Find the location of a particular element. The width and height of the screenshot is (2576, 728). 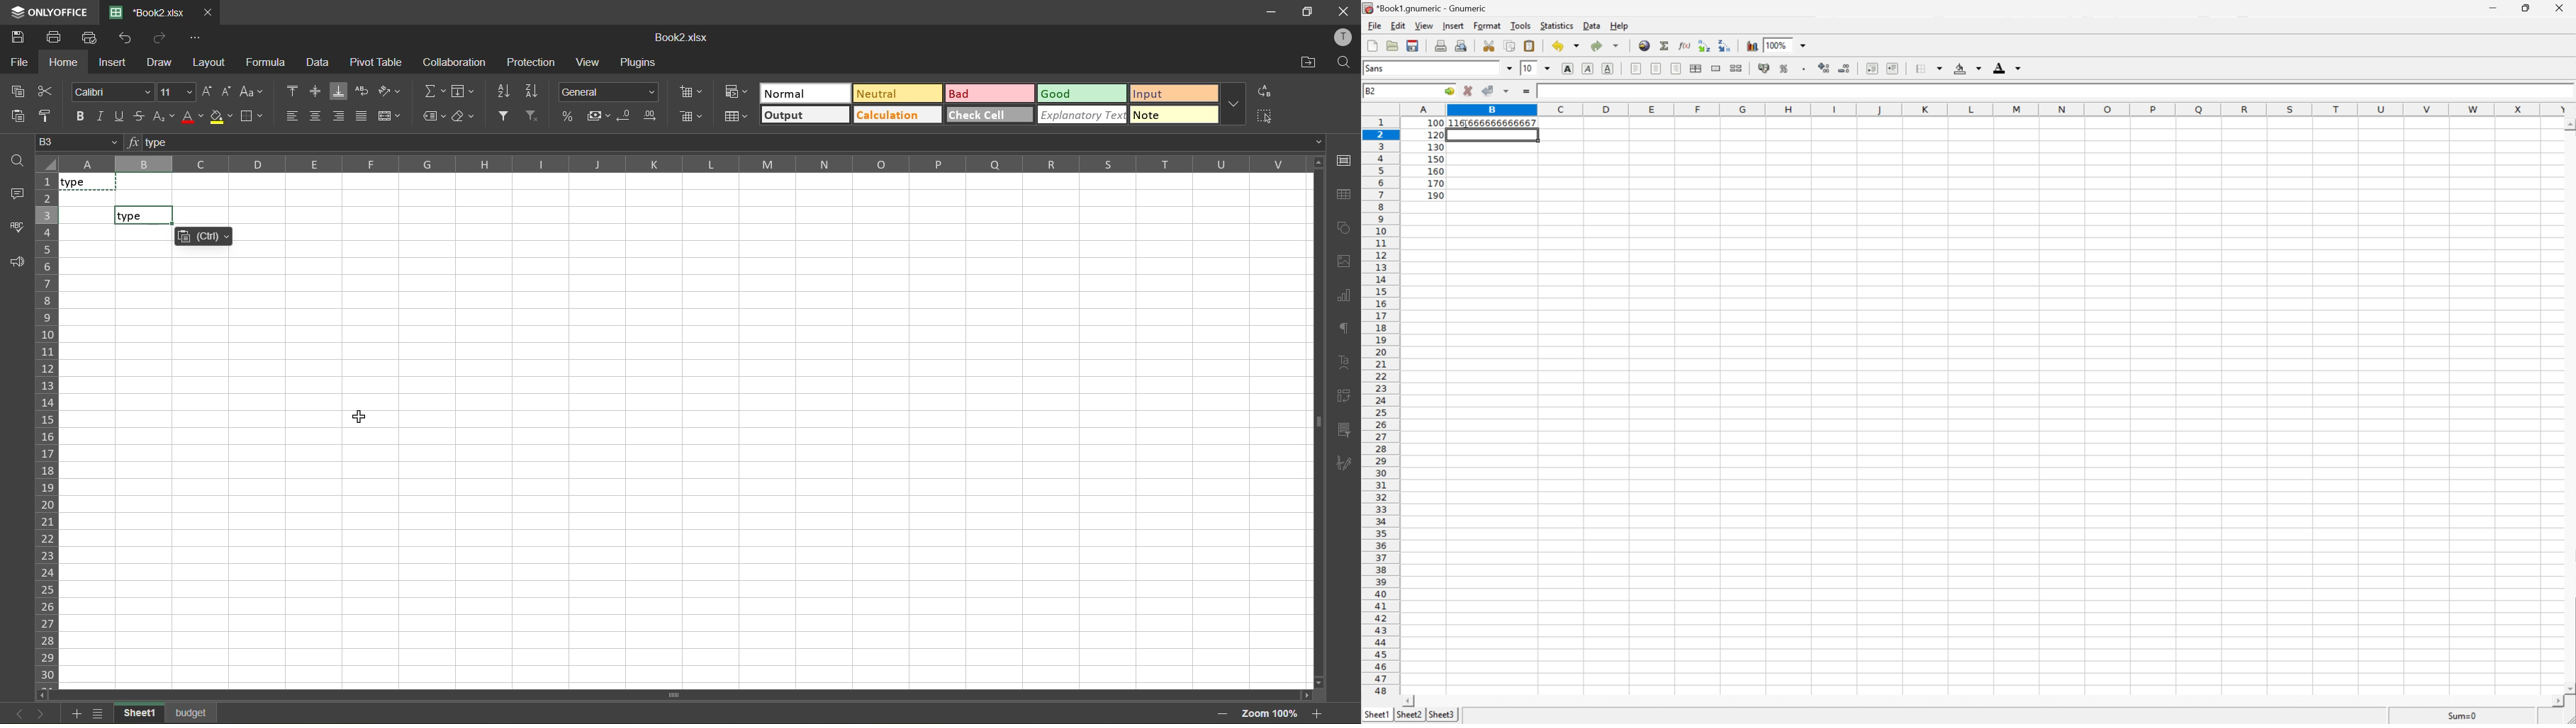

Sort the selected region in ascending order based on the first column selected is located at coordinates (1705, 46).